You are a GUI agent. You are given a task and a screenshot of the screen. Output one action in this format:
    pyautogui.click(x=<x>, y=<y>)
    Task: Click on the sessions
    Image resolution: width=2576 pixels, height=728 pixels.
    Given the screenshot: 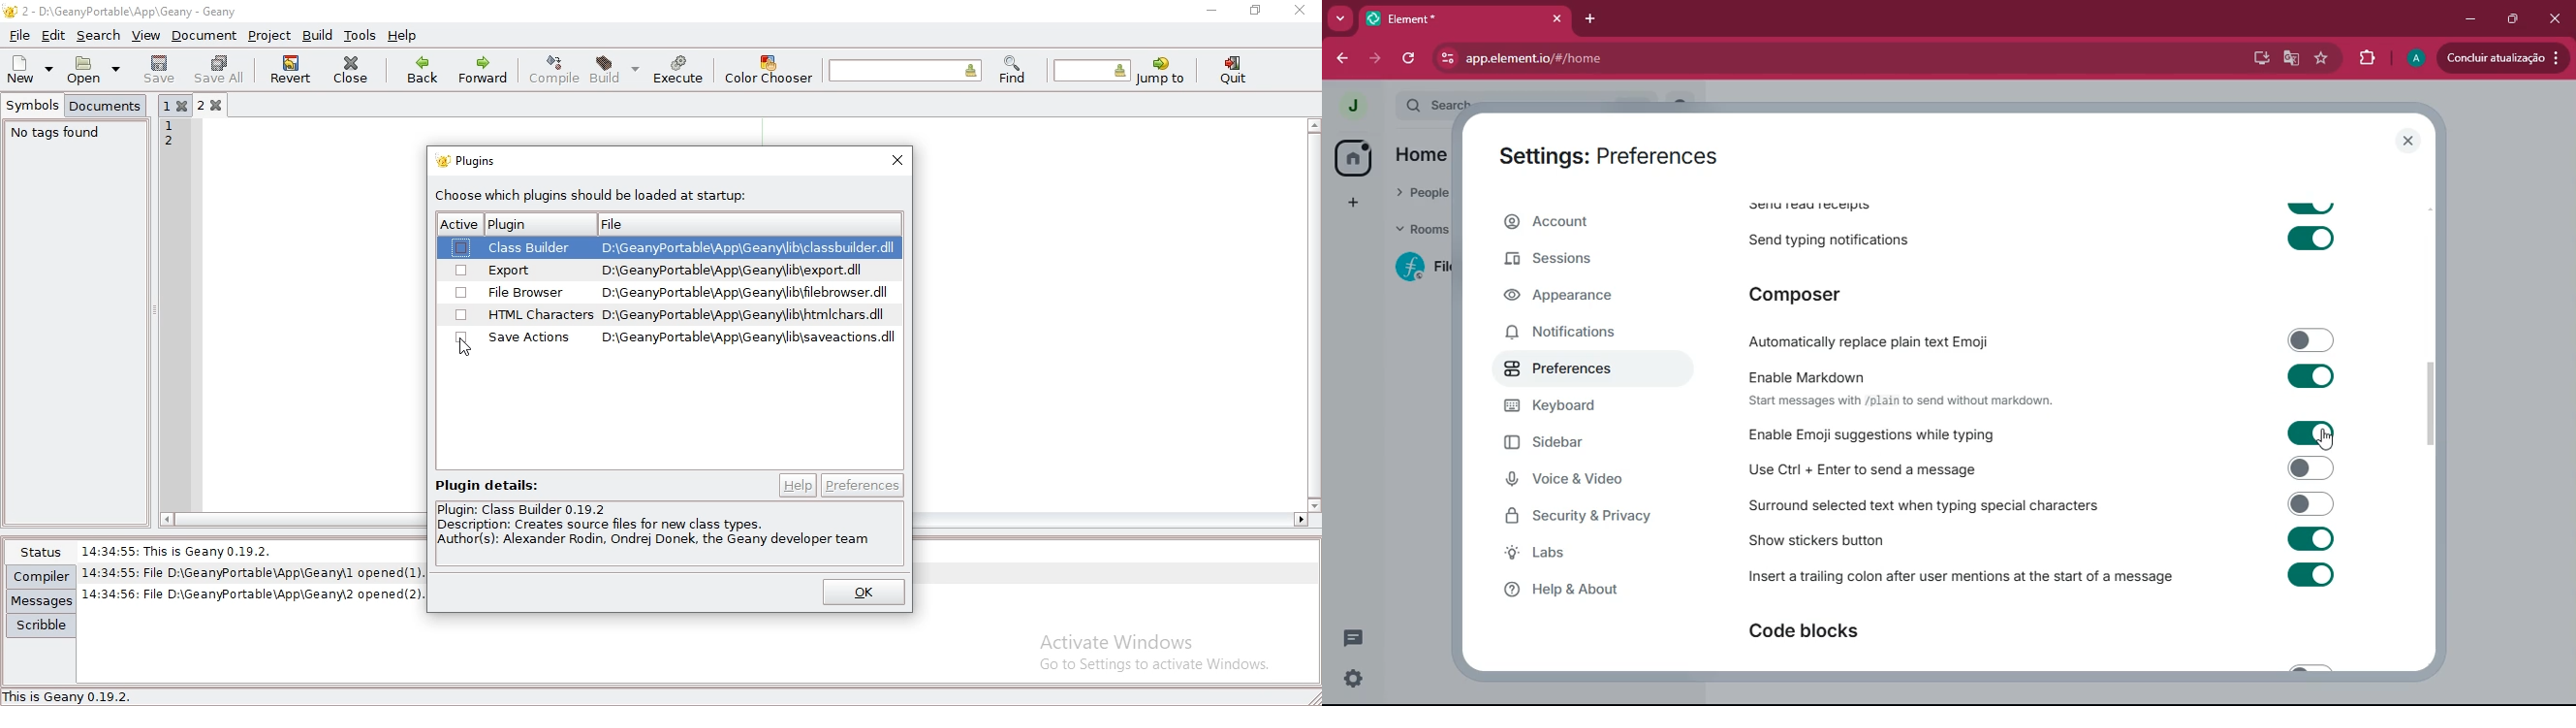 What is the action you would take?
    pyautogui.click(x=1568, y=262)
    